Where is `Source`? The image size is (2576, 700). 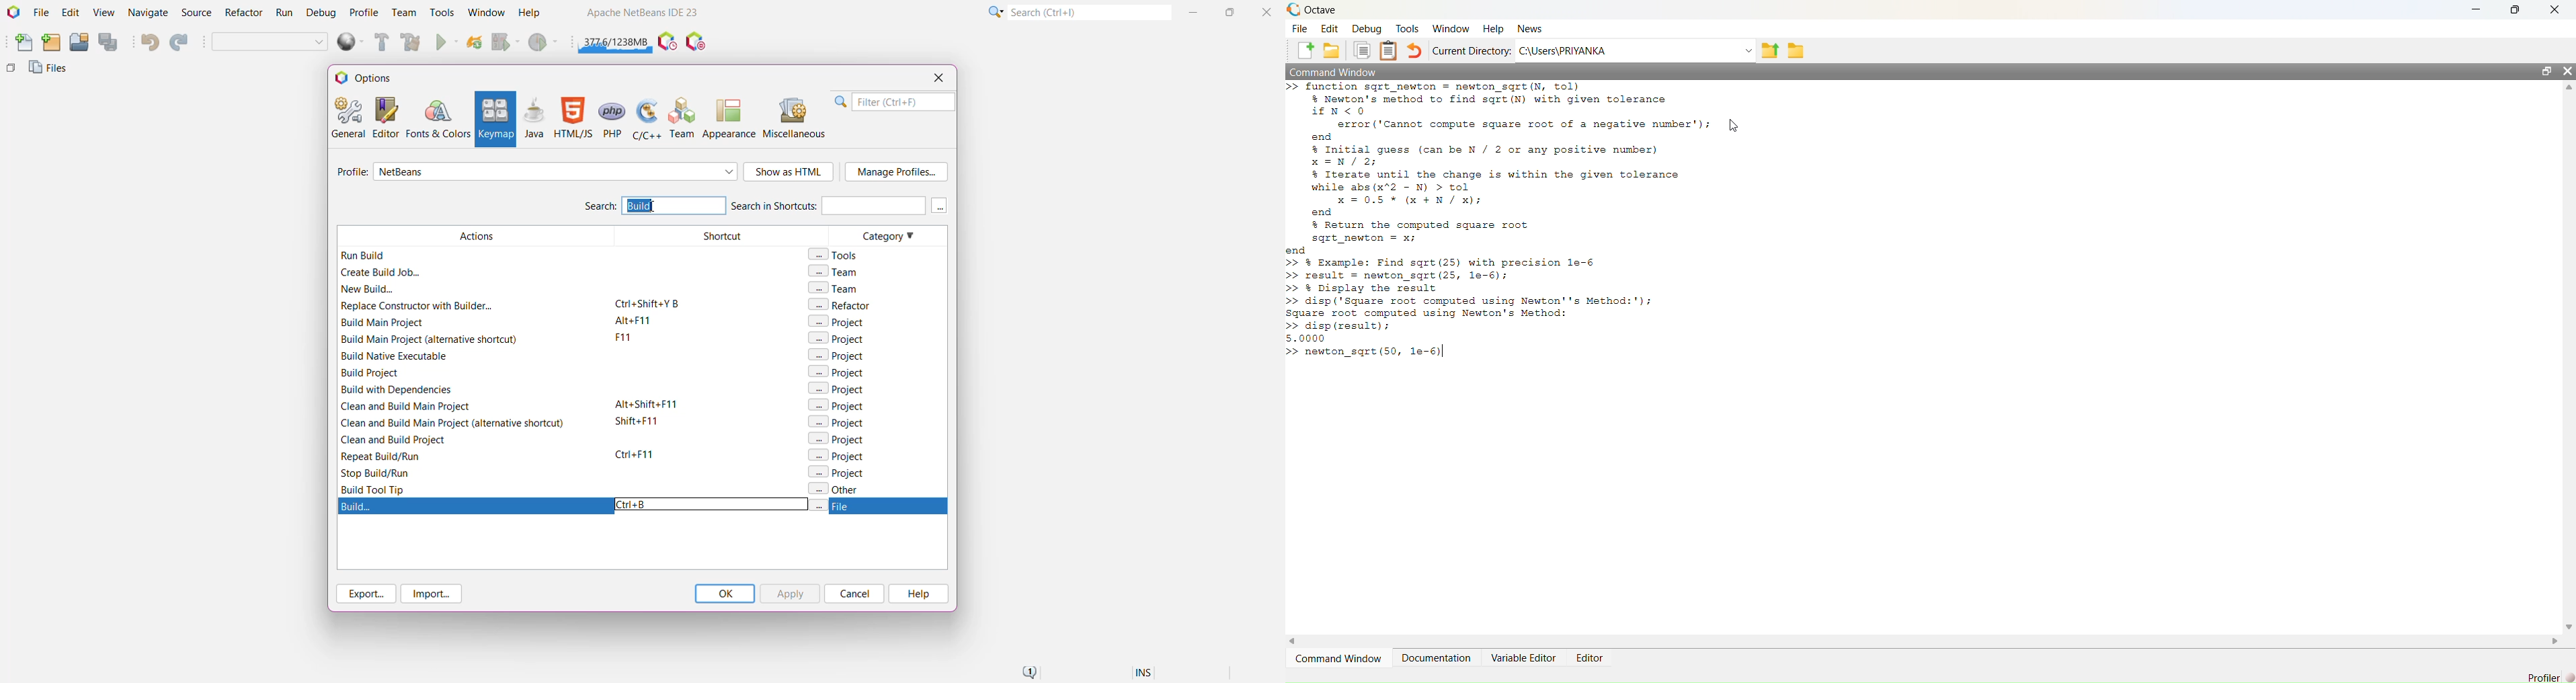
Source is located at coordinates (198, 13).